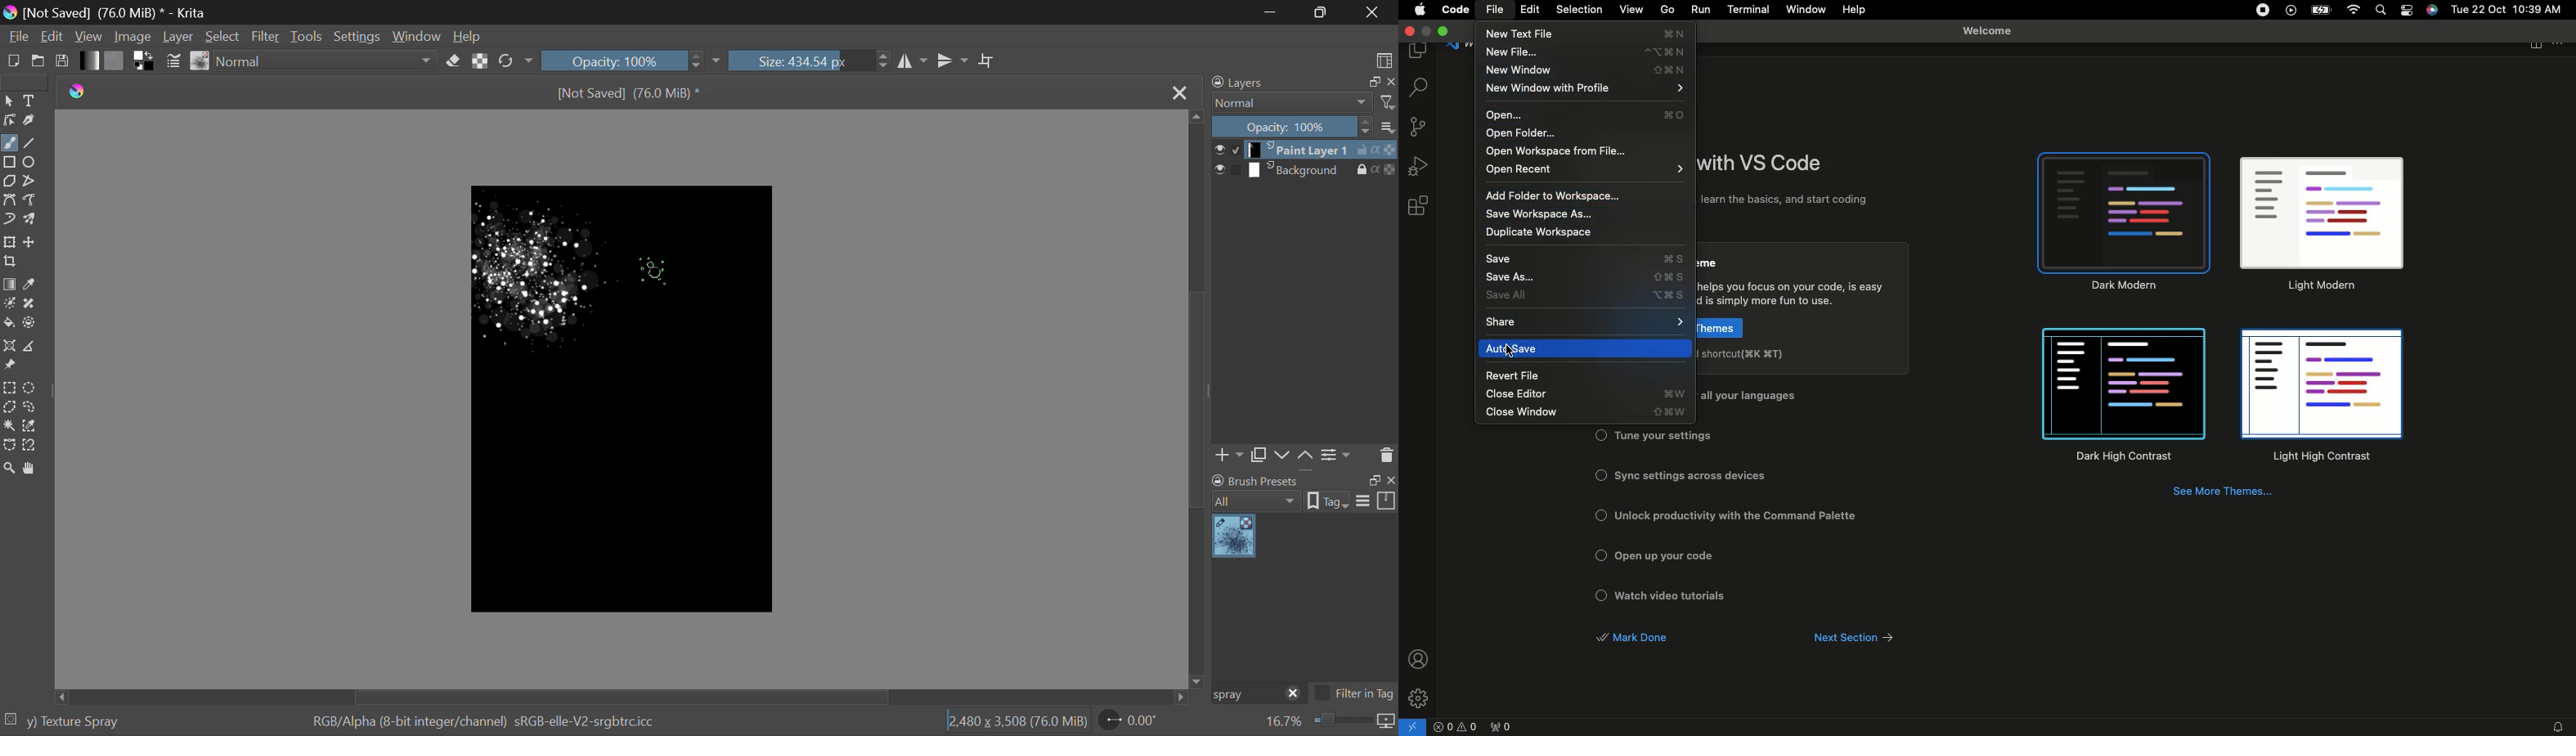 This screenshot has width=2576, height=756. I want to click on Filter, so click(266, 36).